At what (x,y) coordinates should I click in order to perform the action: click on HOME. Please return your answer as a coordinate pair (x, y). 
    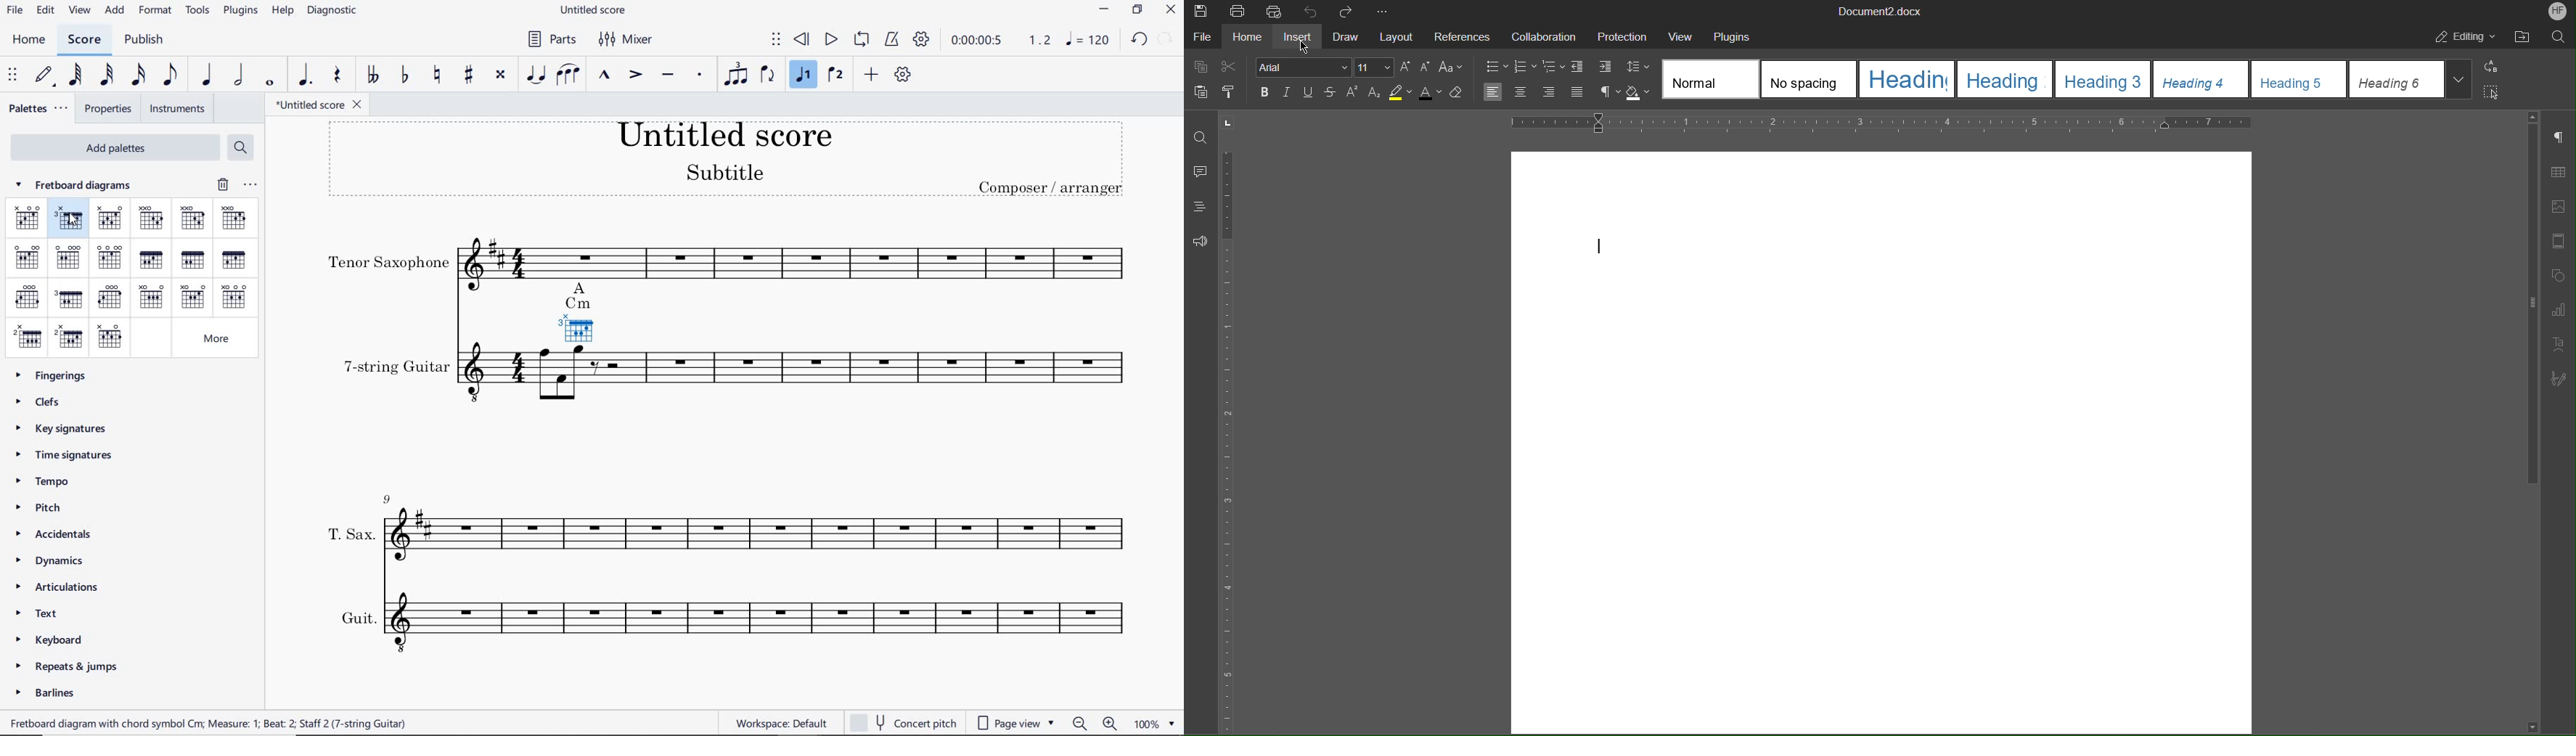
    Looking at the image, I should click on (30, 40).